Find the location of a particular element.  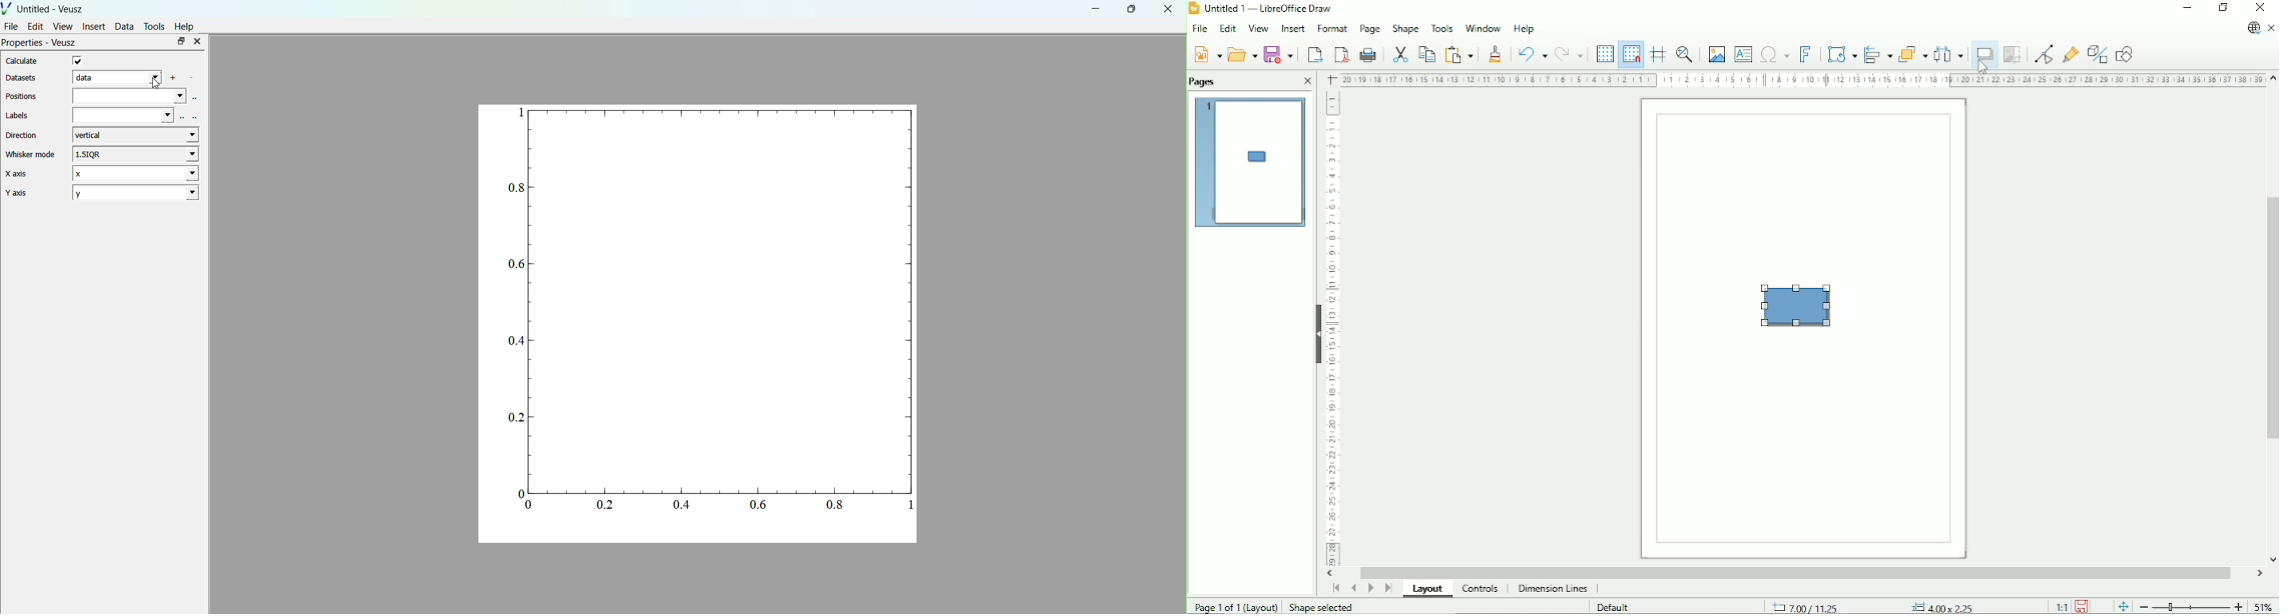

Transformations is located at coordinates (1840, 54).